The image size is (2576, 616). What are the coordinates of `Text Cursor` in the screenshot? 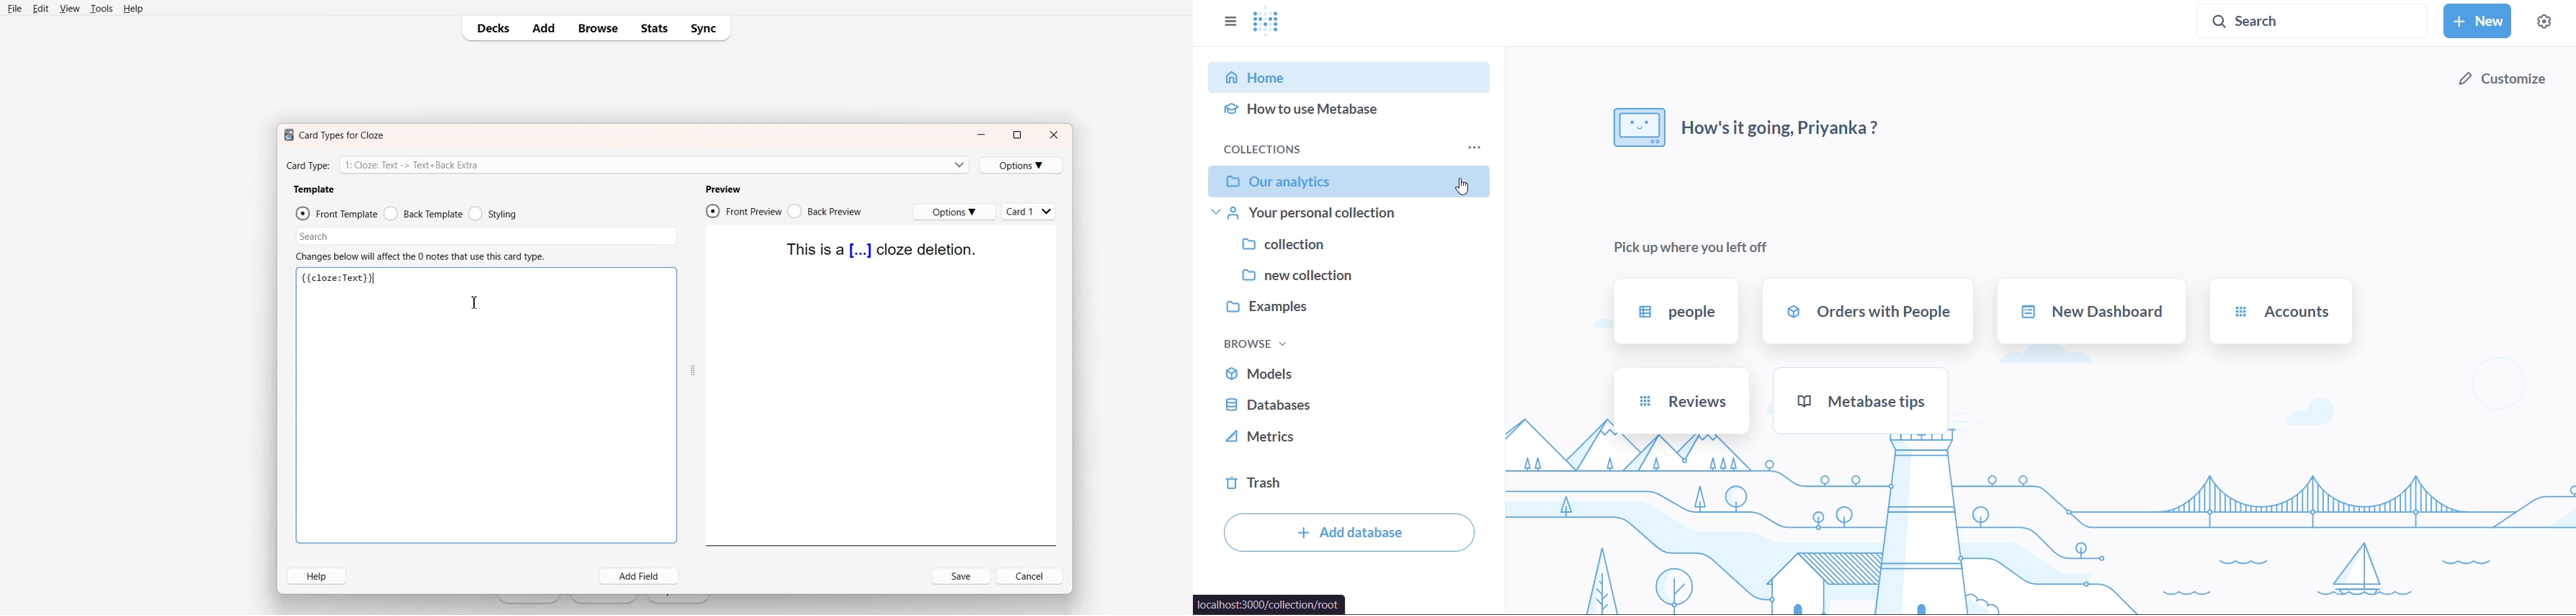 It's located at (476, 303).